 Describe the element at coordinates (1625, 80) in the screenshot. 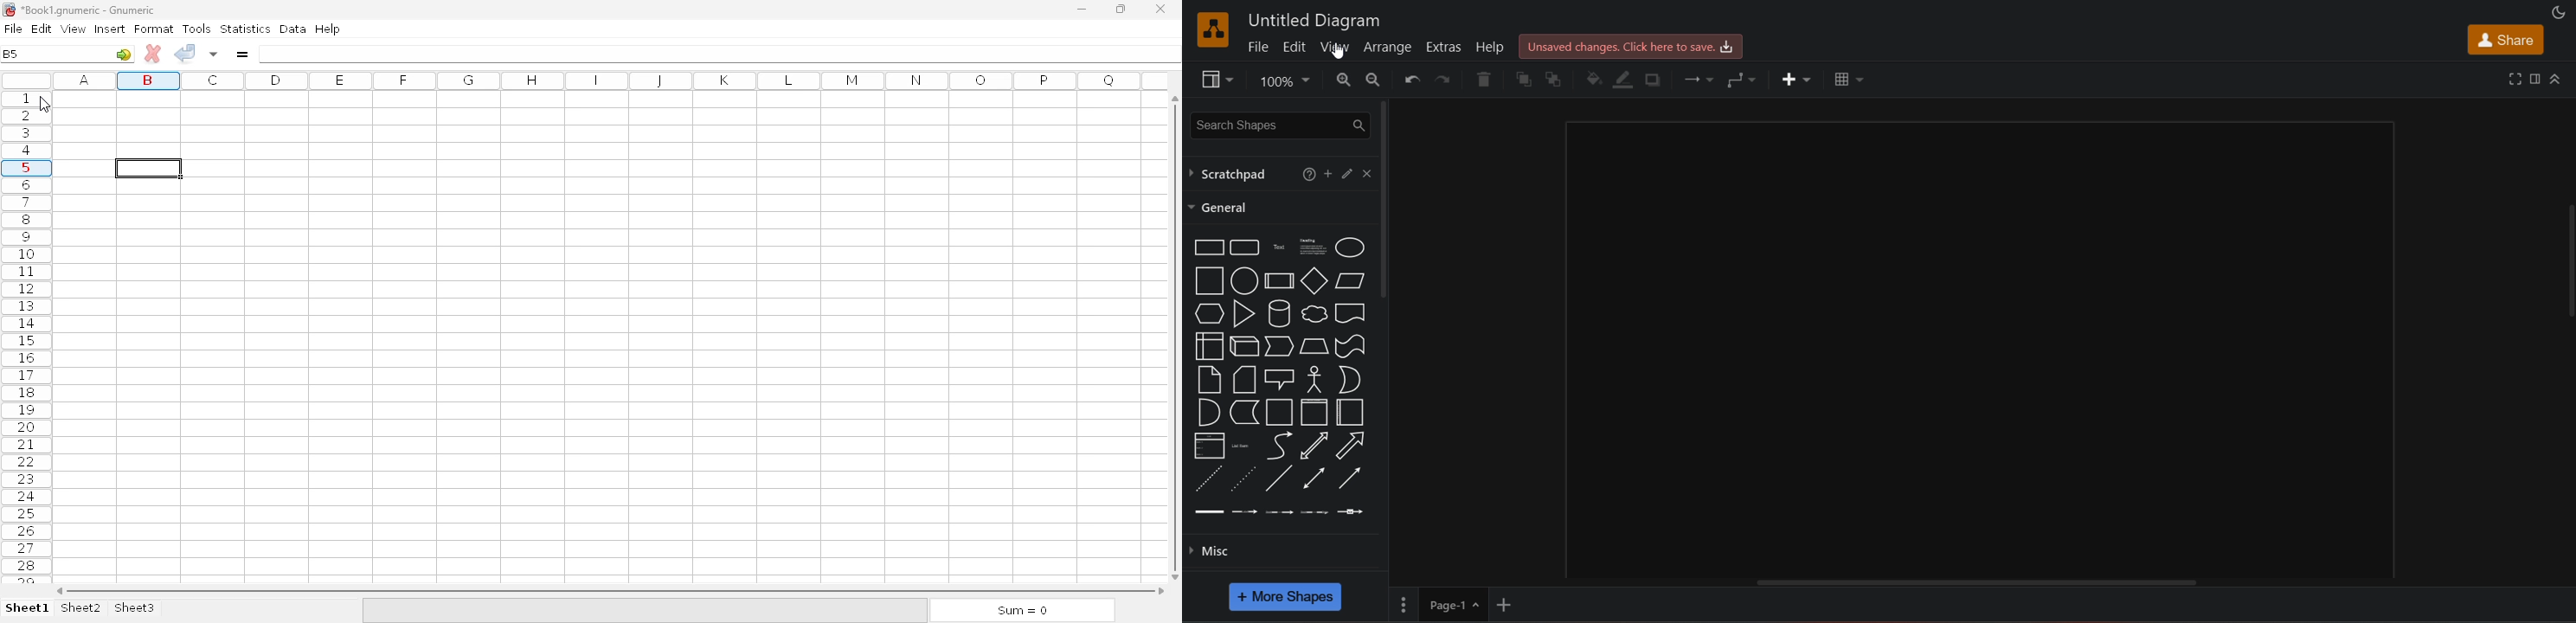

I see `linecolor` at that location.